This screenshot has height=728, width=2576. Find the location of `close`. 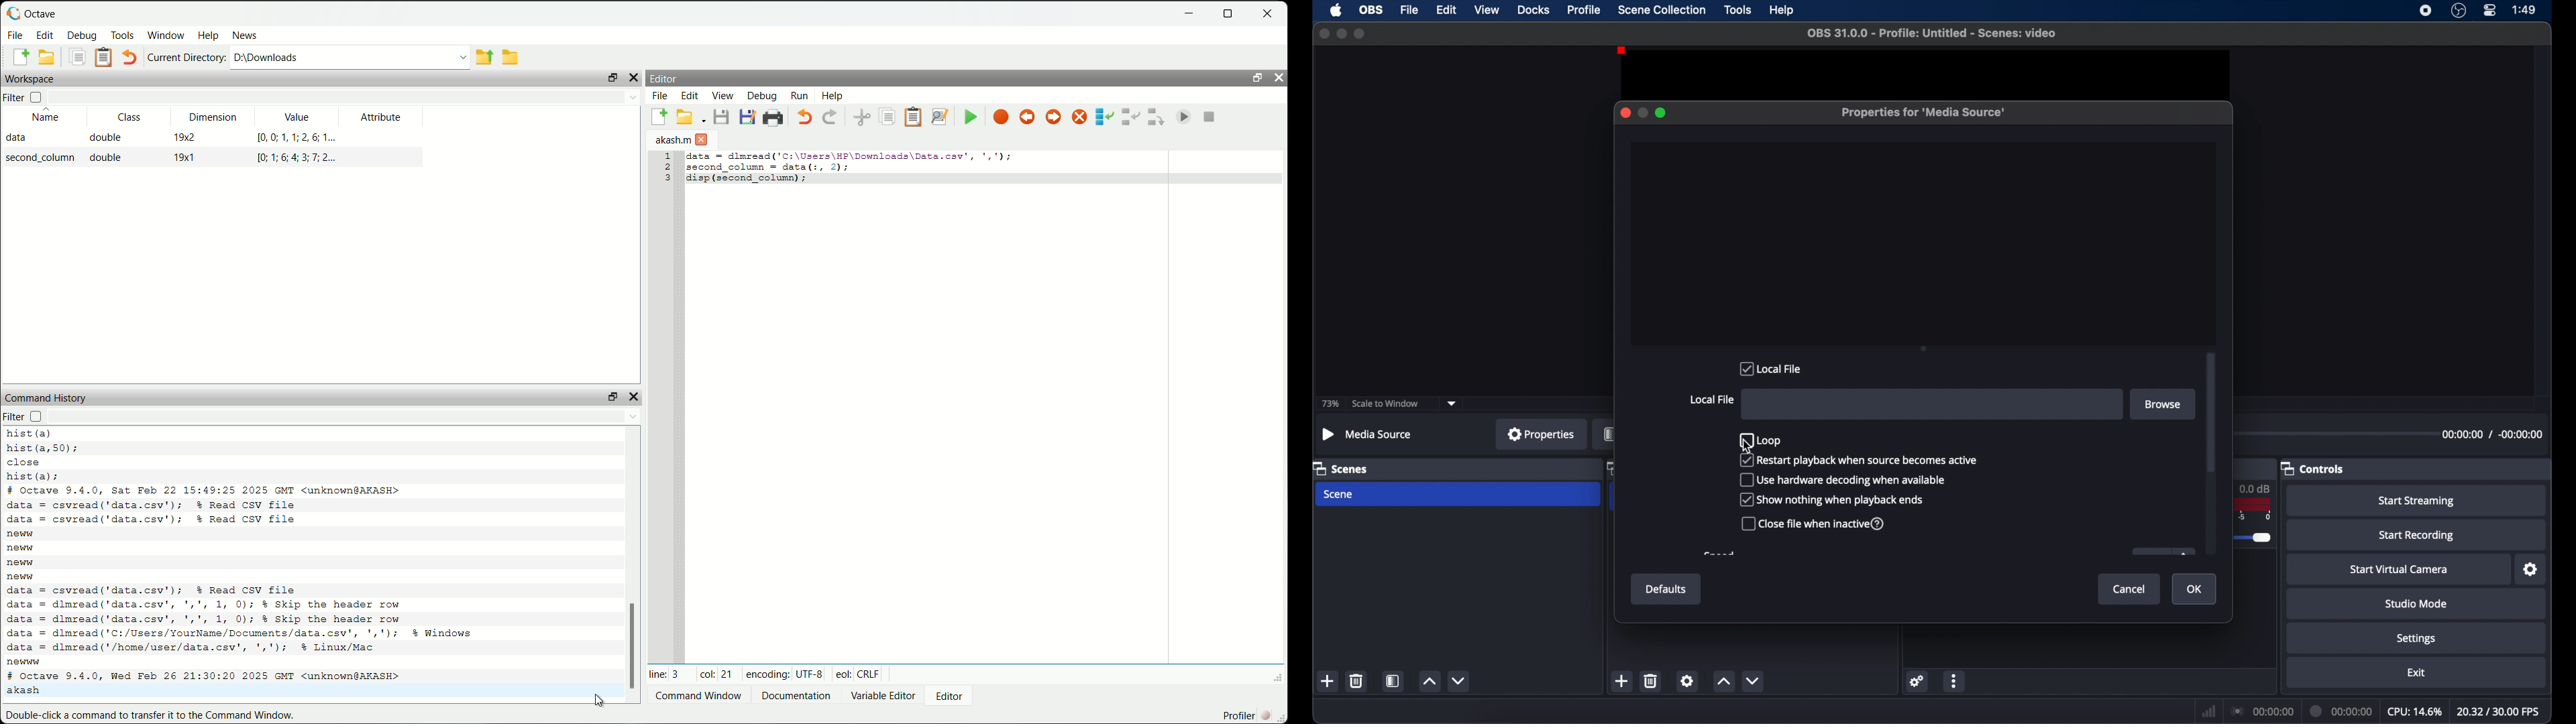

close is located at coordinates (1623, 113).